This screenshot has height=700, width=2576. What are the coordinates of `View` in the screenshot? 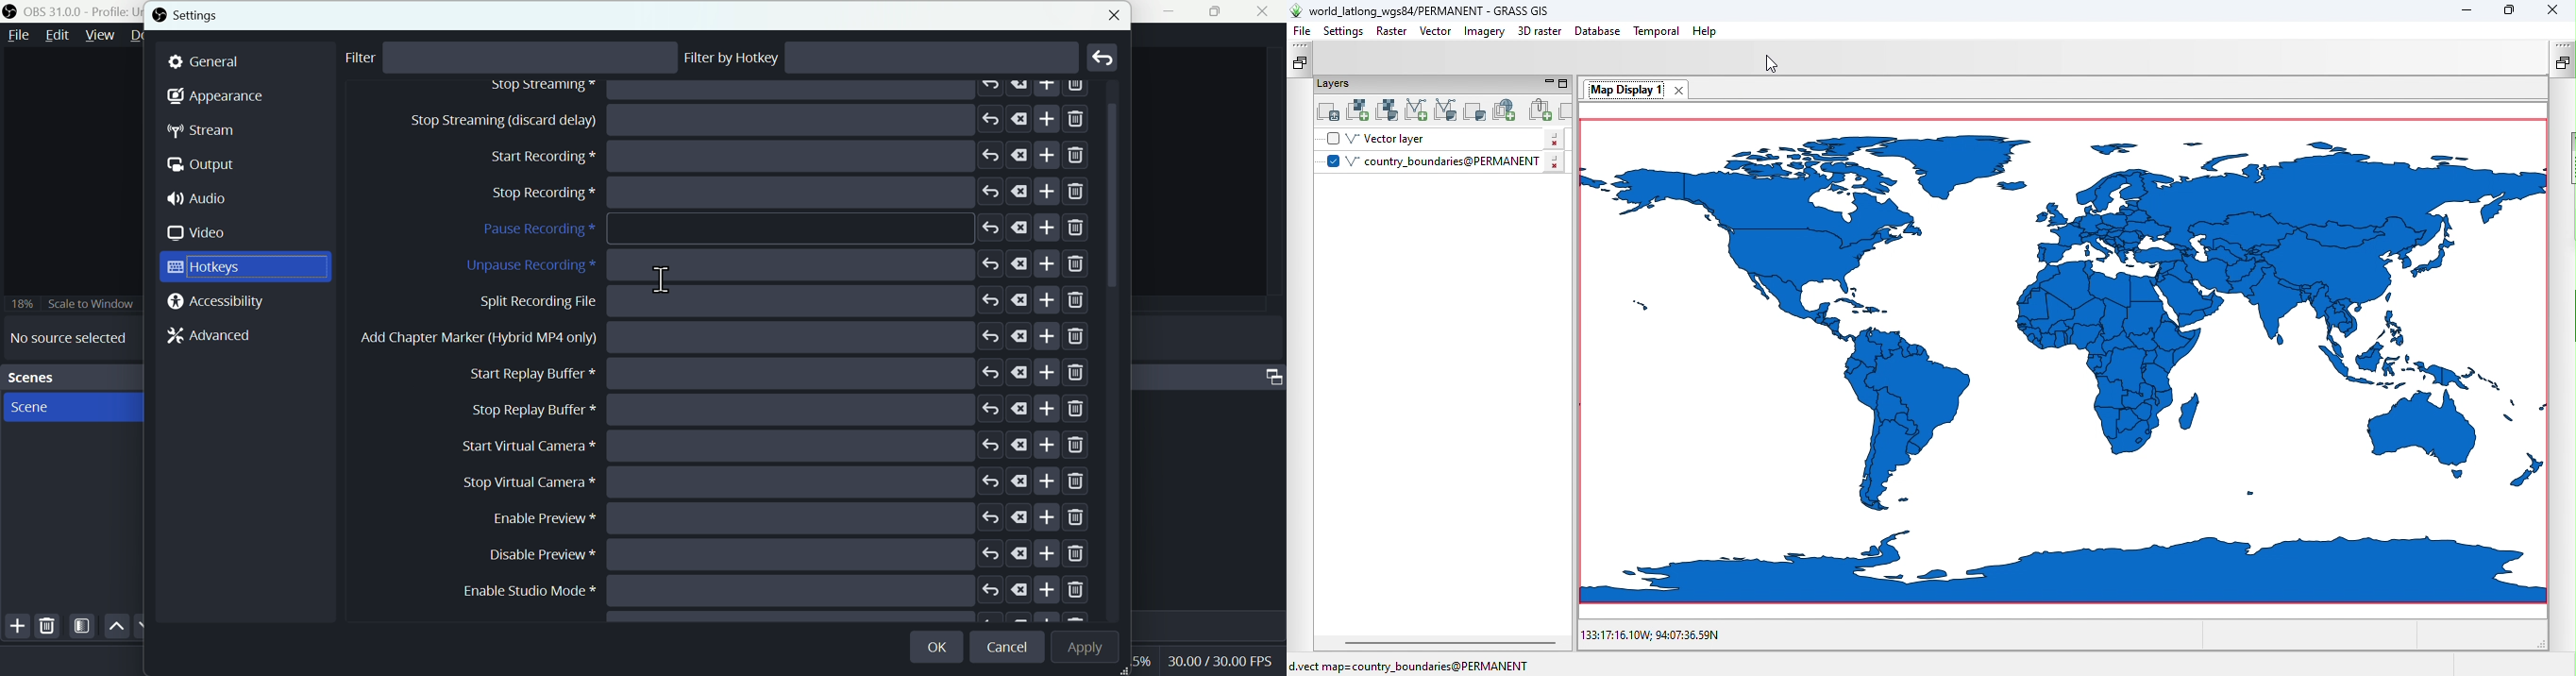 It's located at (97, 36).